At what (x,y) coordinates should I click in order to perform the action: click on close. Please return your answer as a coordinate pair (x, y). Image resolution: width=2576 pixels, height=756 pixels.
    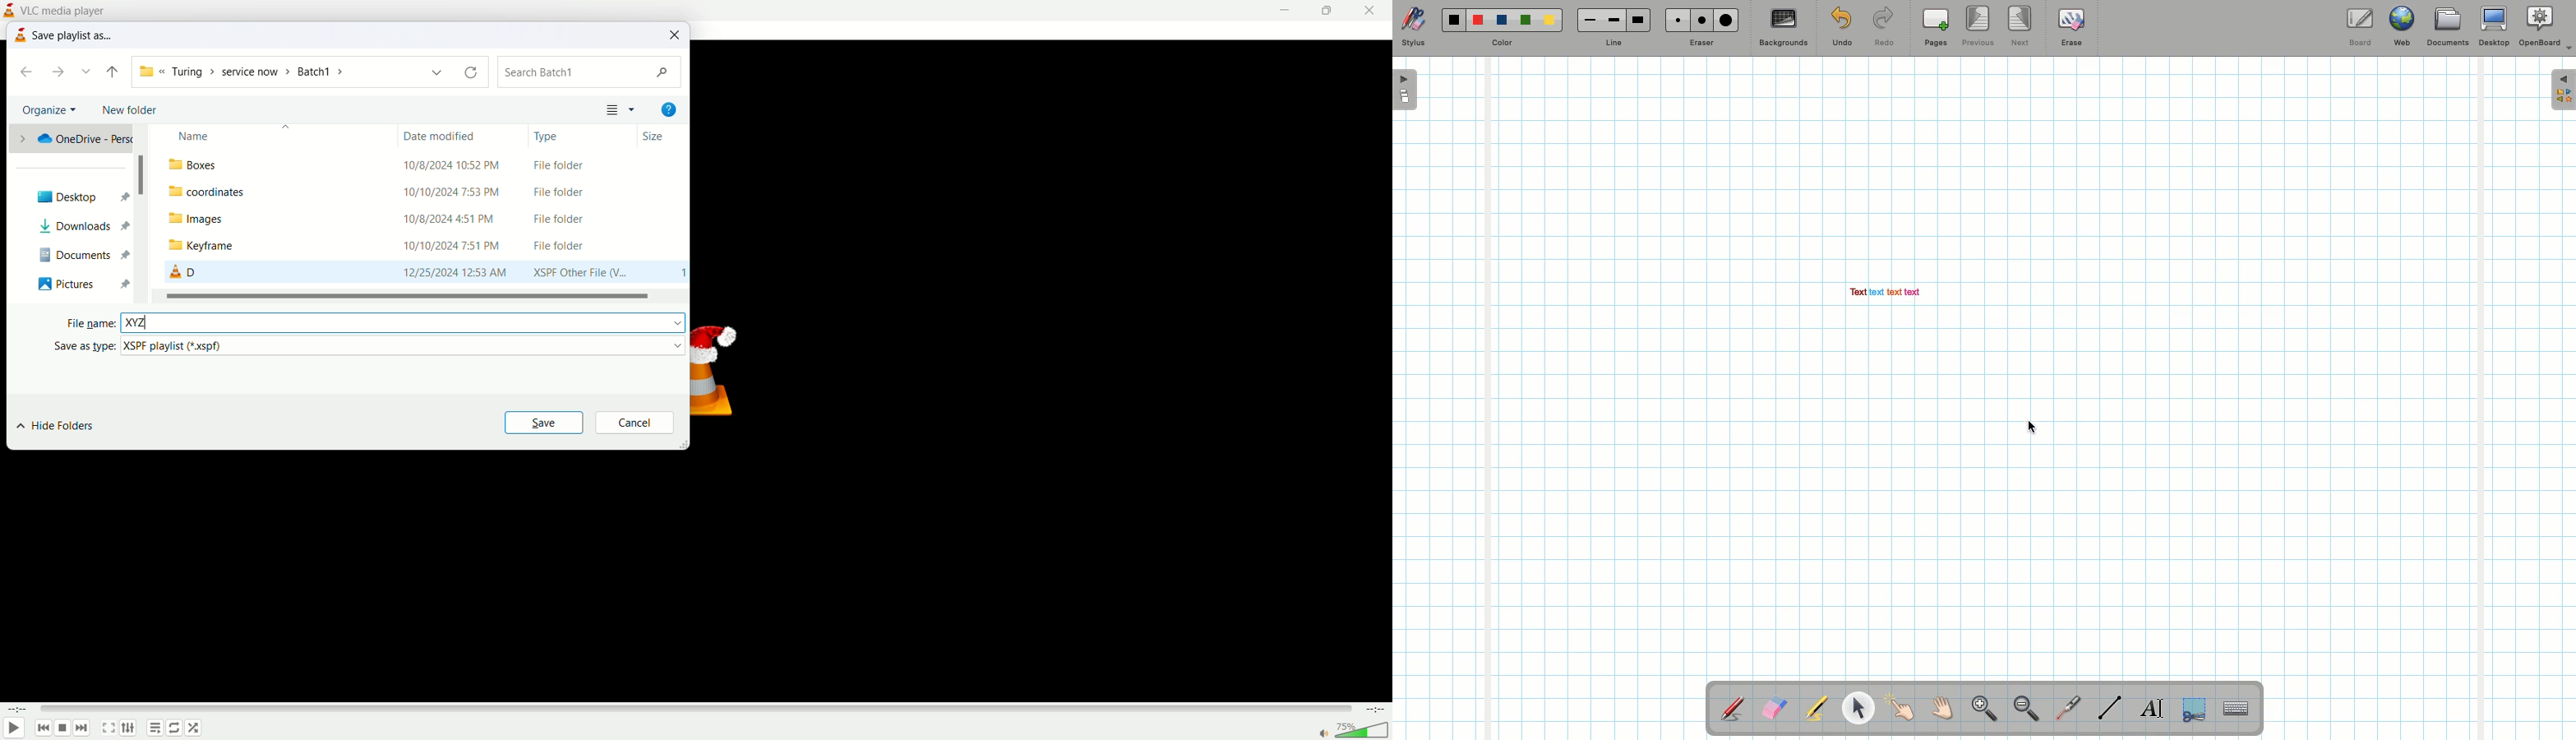
    Looking at the image, I should click on (676, 35).